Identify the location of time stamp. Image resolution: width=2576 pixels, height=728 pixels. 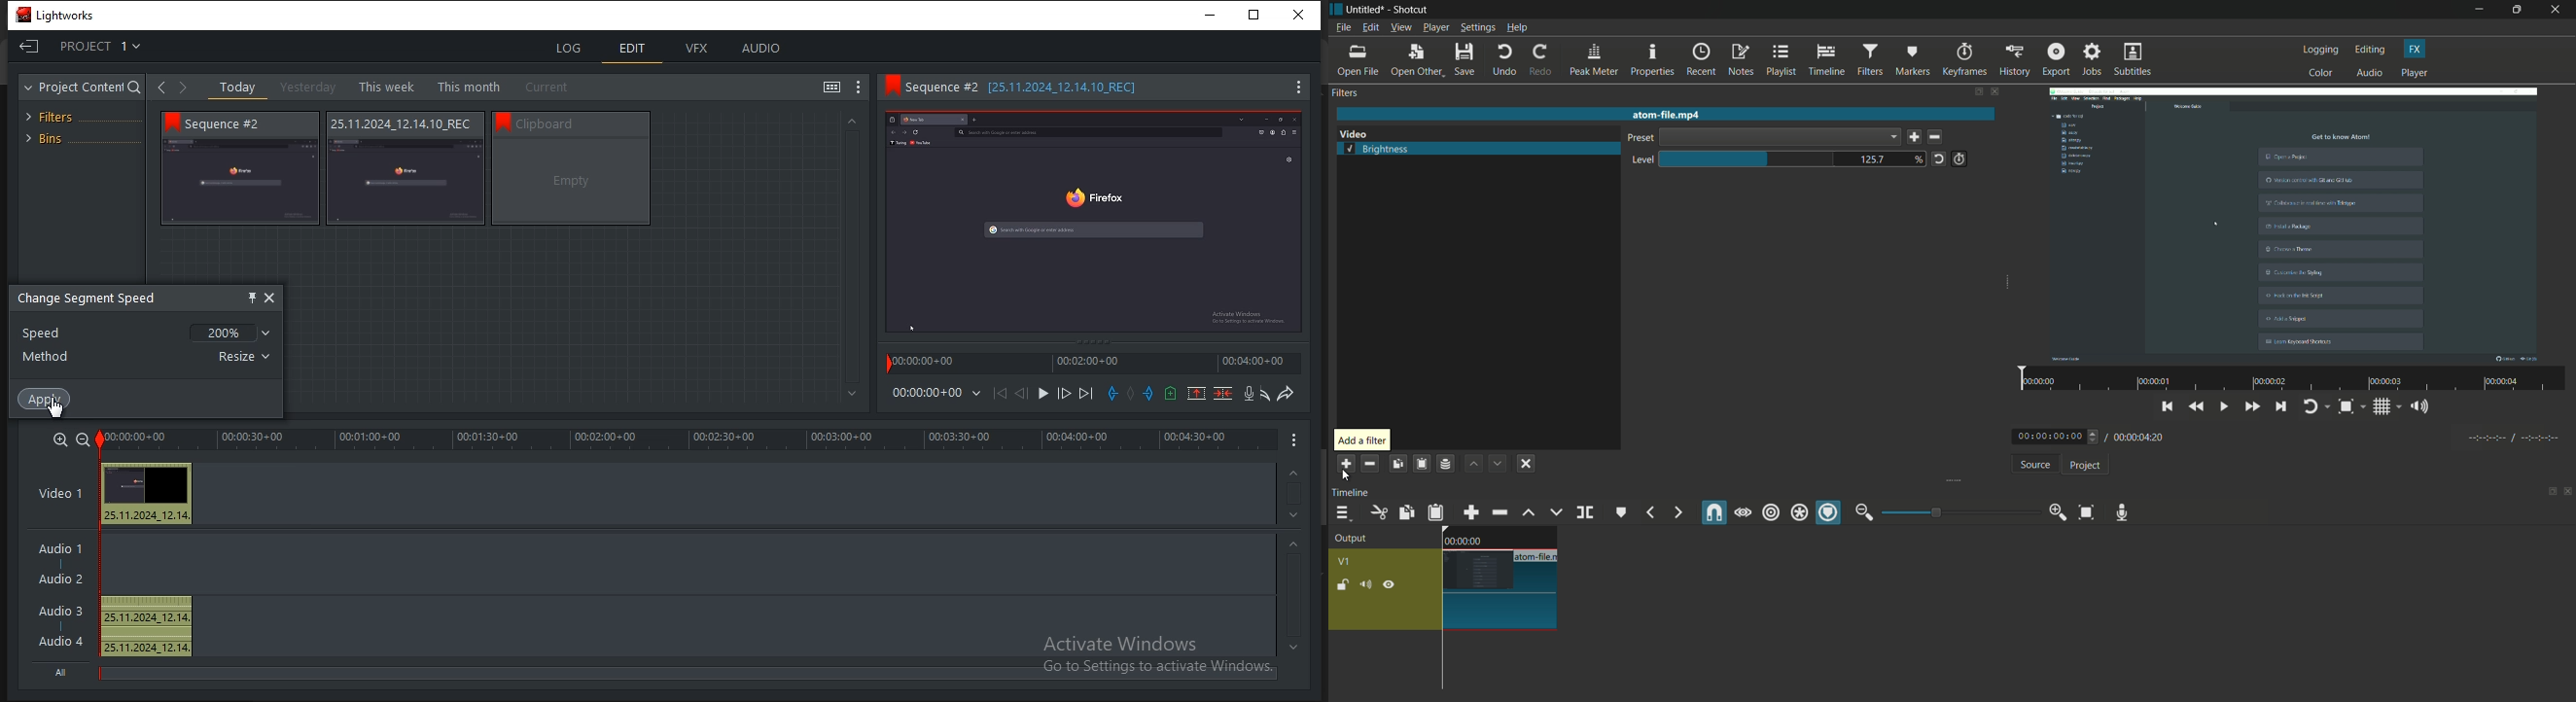
(1255, 364).